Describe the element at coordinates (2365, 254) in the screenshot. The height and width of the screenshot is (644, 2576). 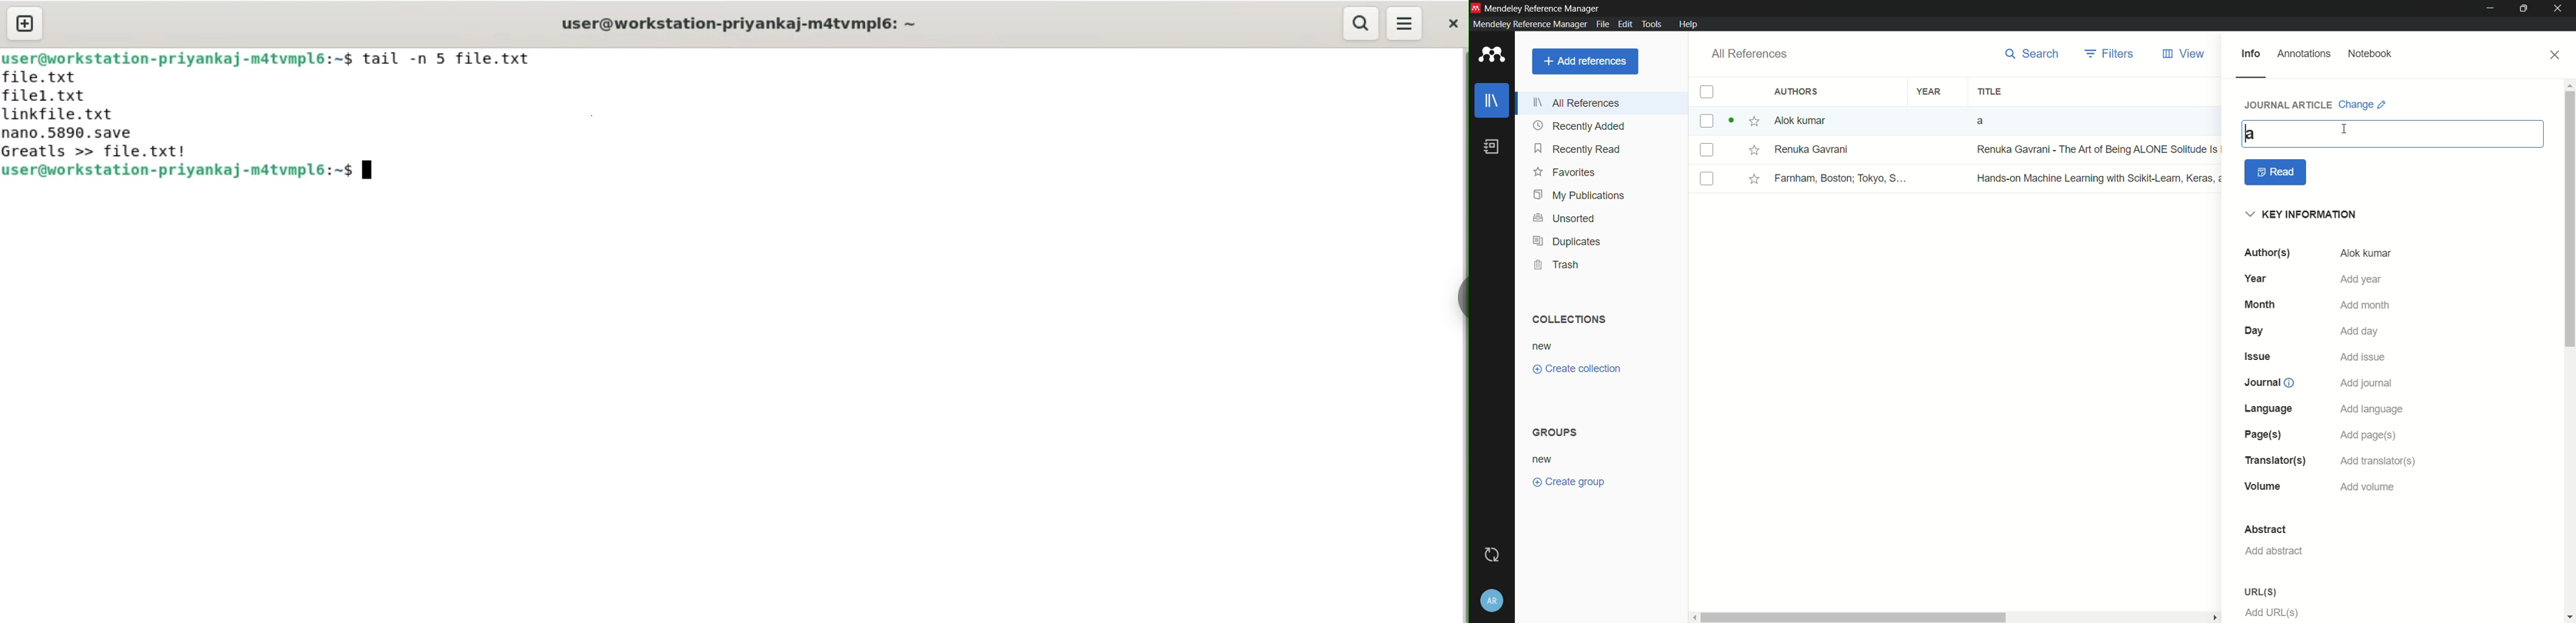
I see `alok kumar` at that location.